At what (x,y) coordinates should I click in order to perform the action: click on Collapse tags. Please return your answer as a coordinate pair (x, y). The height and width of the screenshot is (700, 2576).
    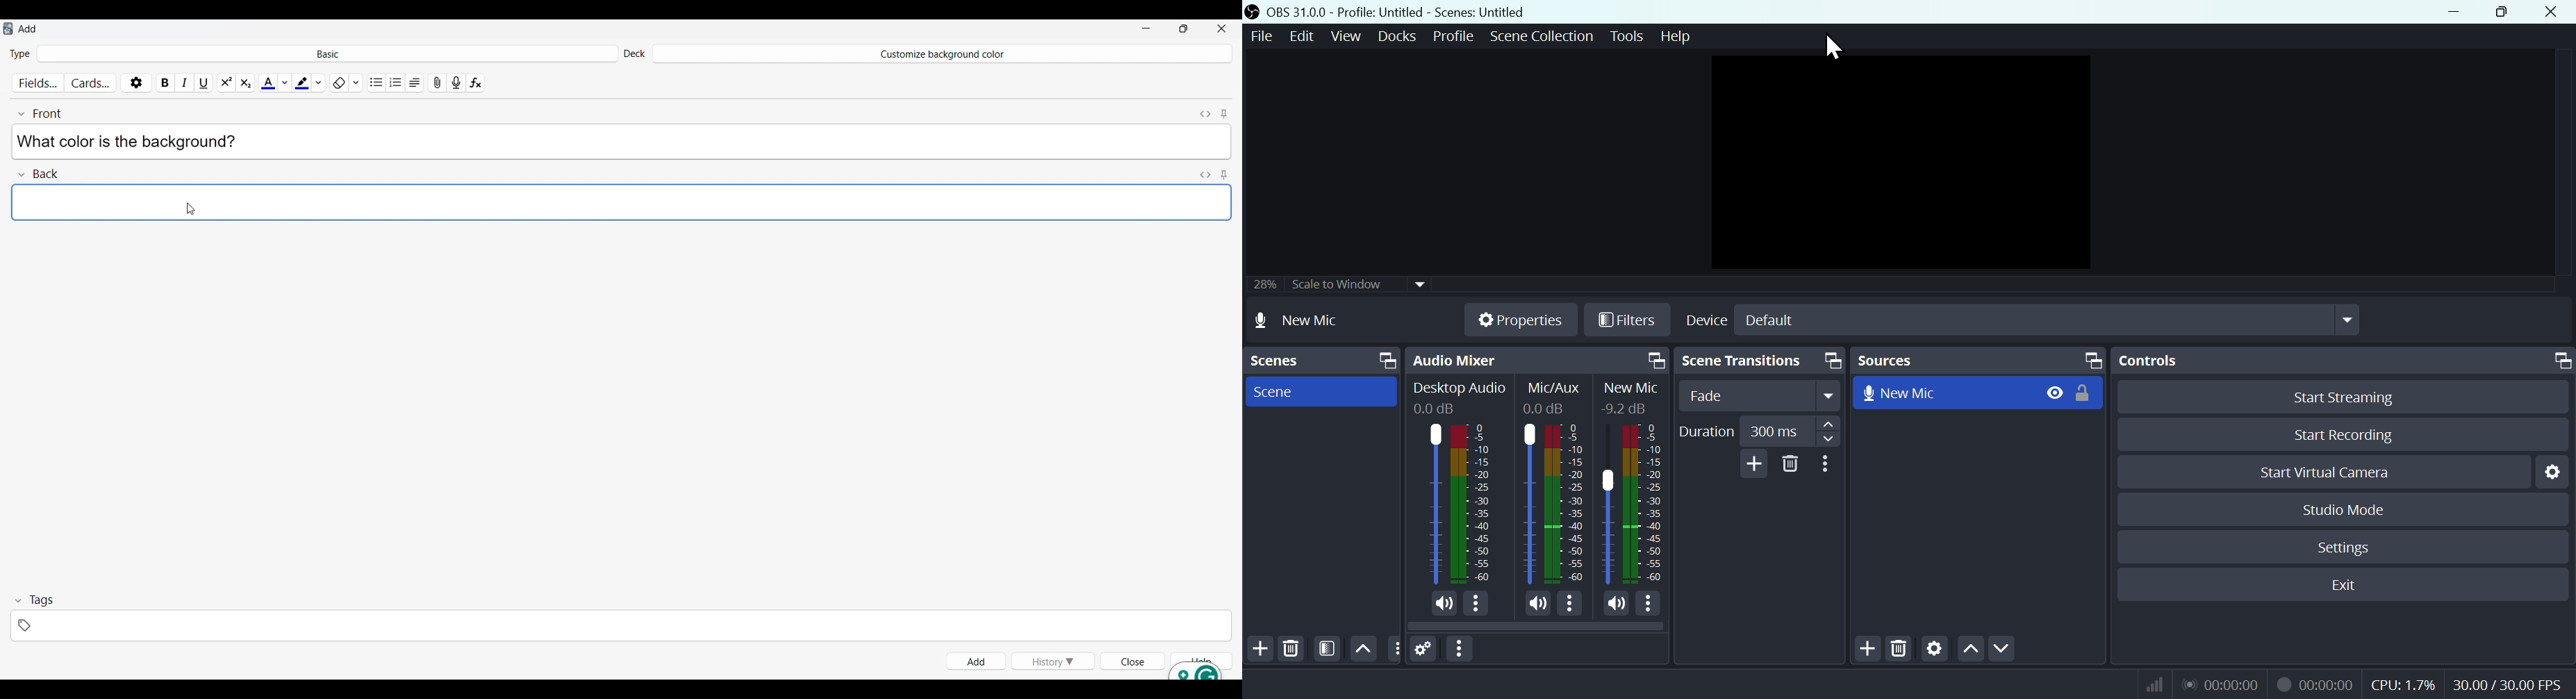
    Looking at the image, I should click on (34, 601).